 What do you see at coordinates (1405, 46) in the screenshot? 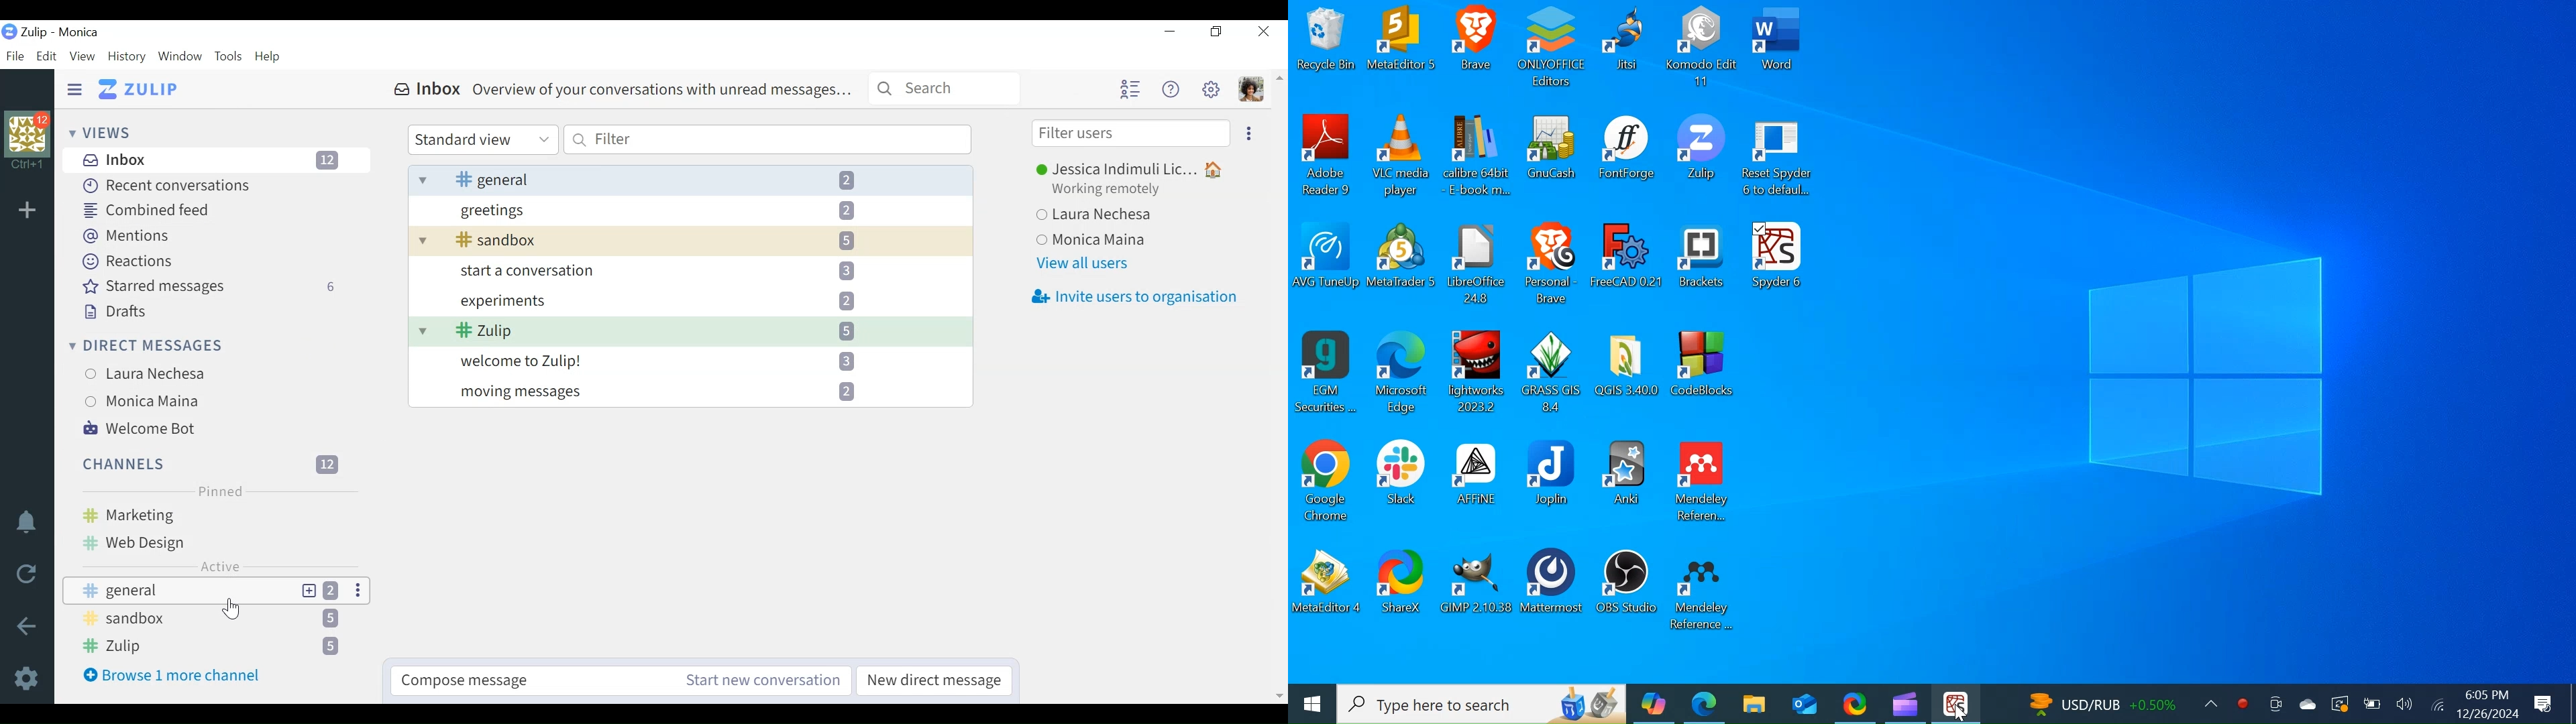
I see `Meta Desktop Icon` at bounding box center [1405, 46].